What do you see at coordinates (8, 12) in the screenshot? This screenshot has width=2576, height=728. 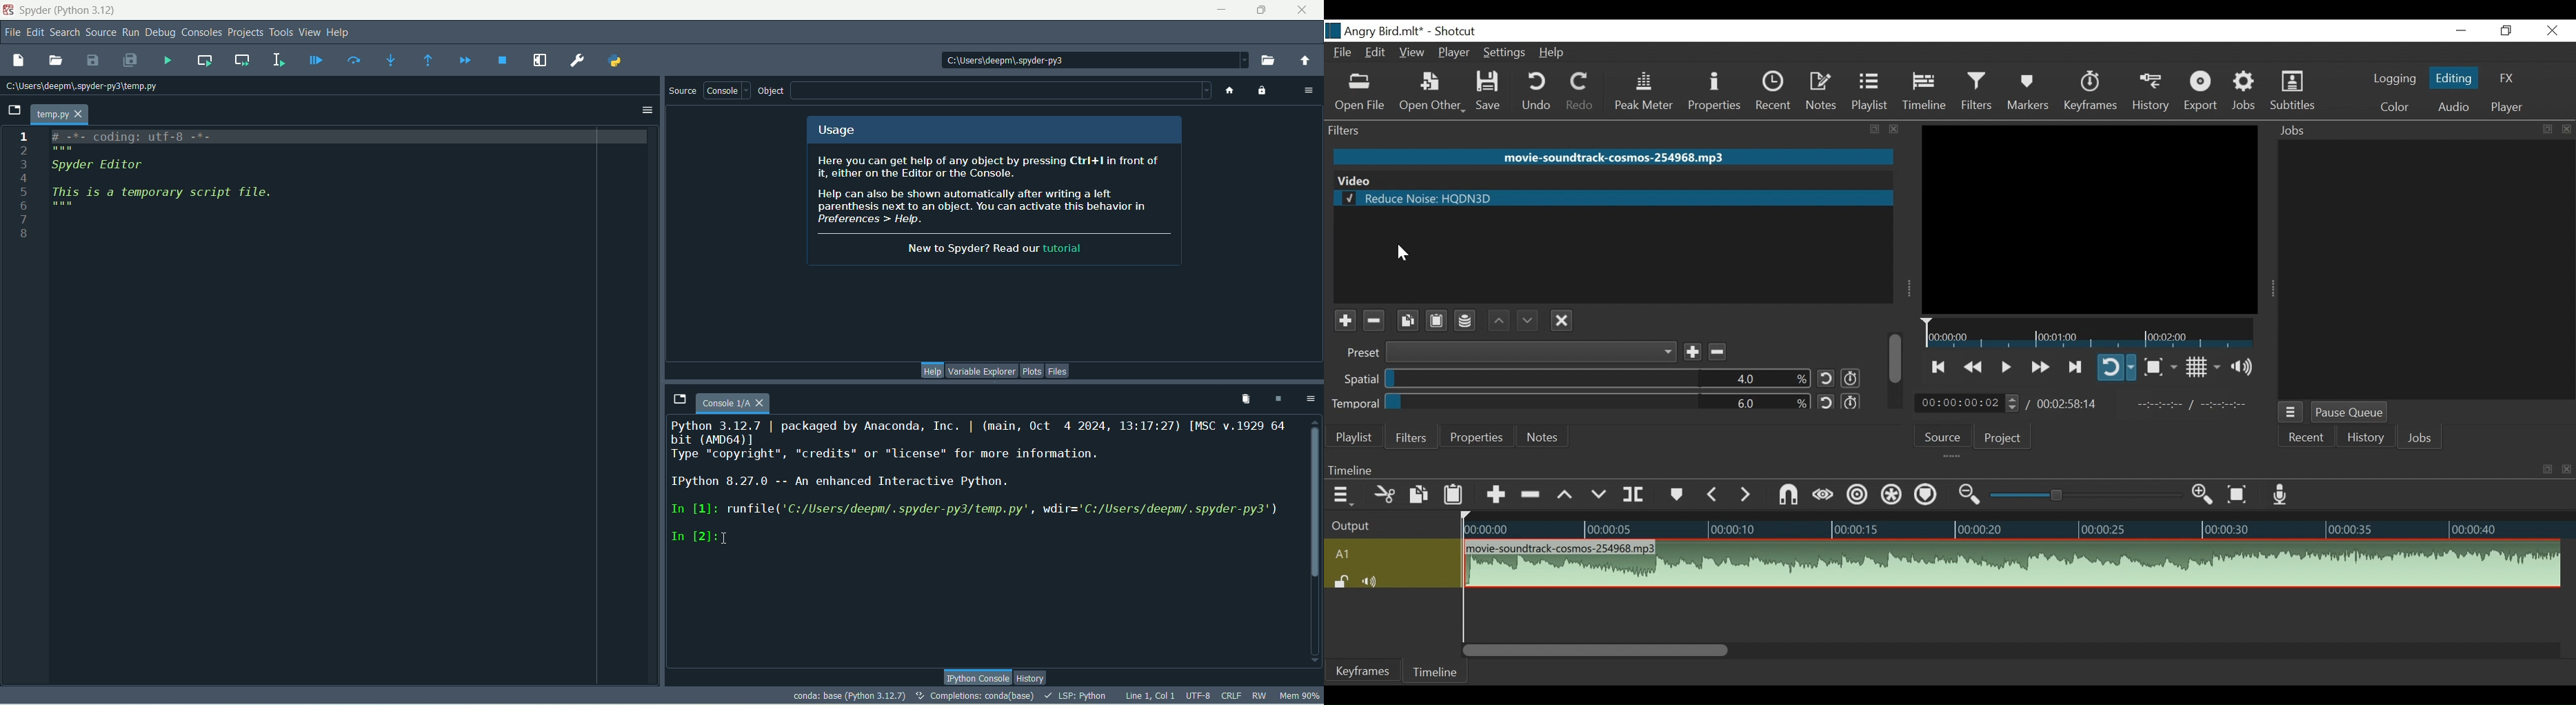 I see `logo` at bounding box center [8, 12].